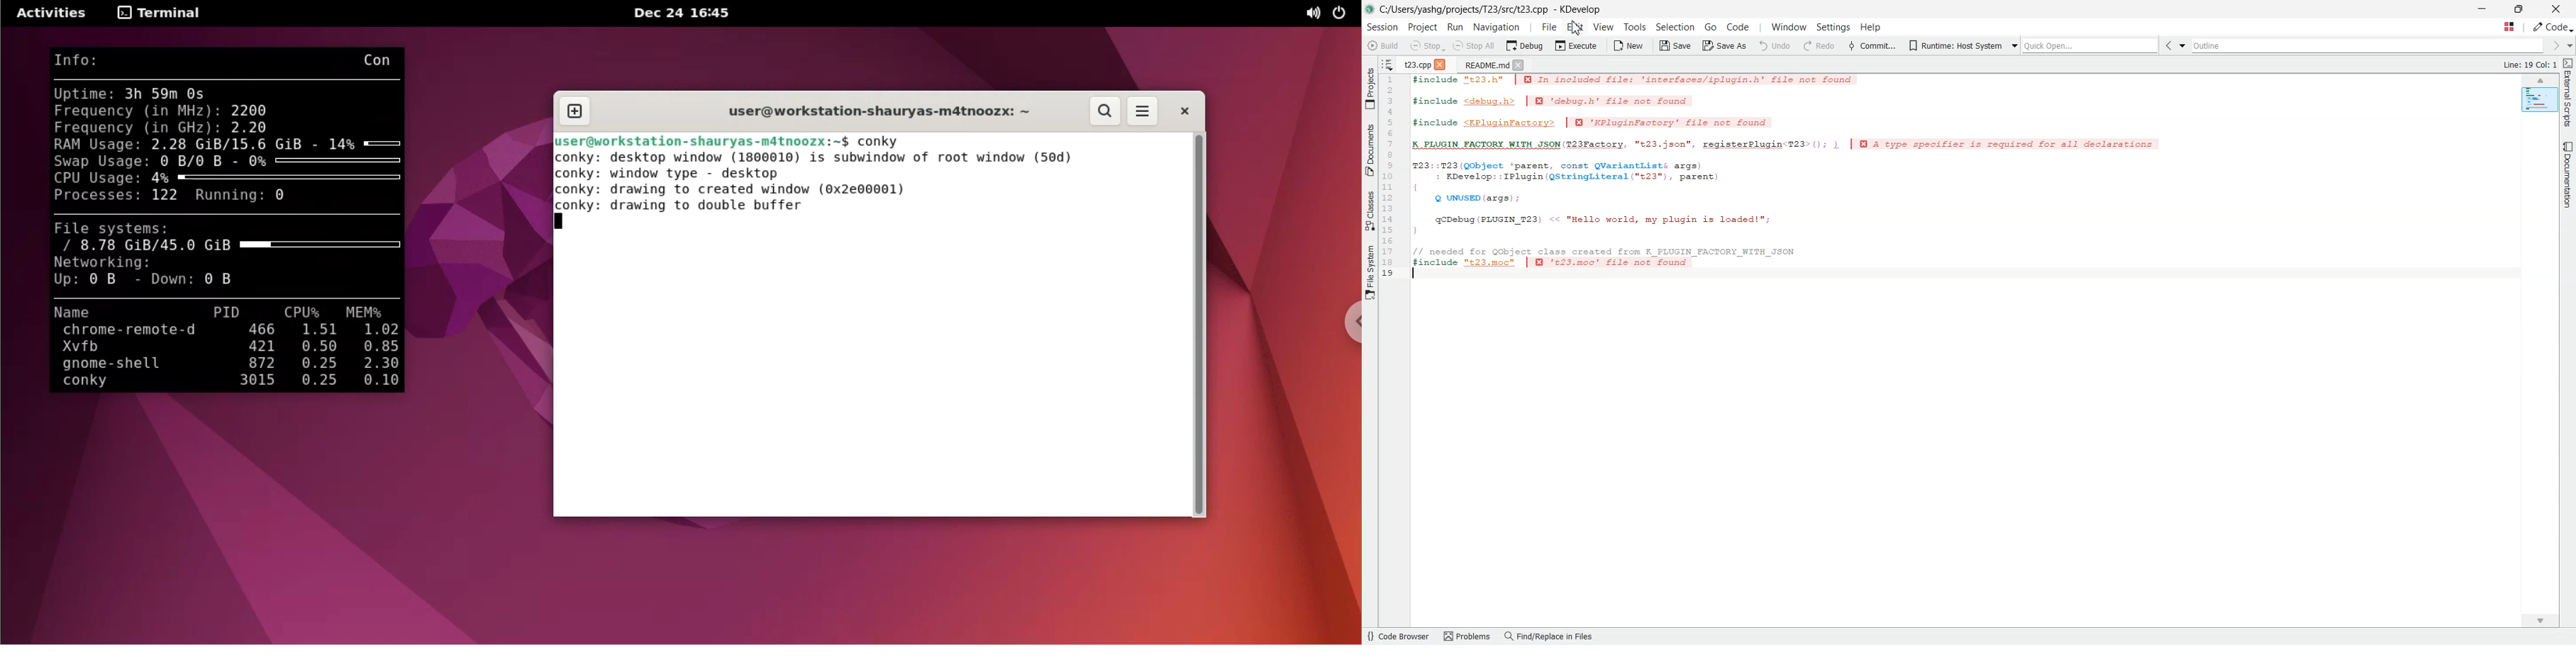 The width and height of the screenshot is (2576, 672). I want to click on New, so click(1629, 45).